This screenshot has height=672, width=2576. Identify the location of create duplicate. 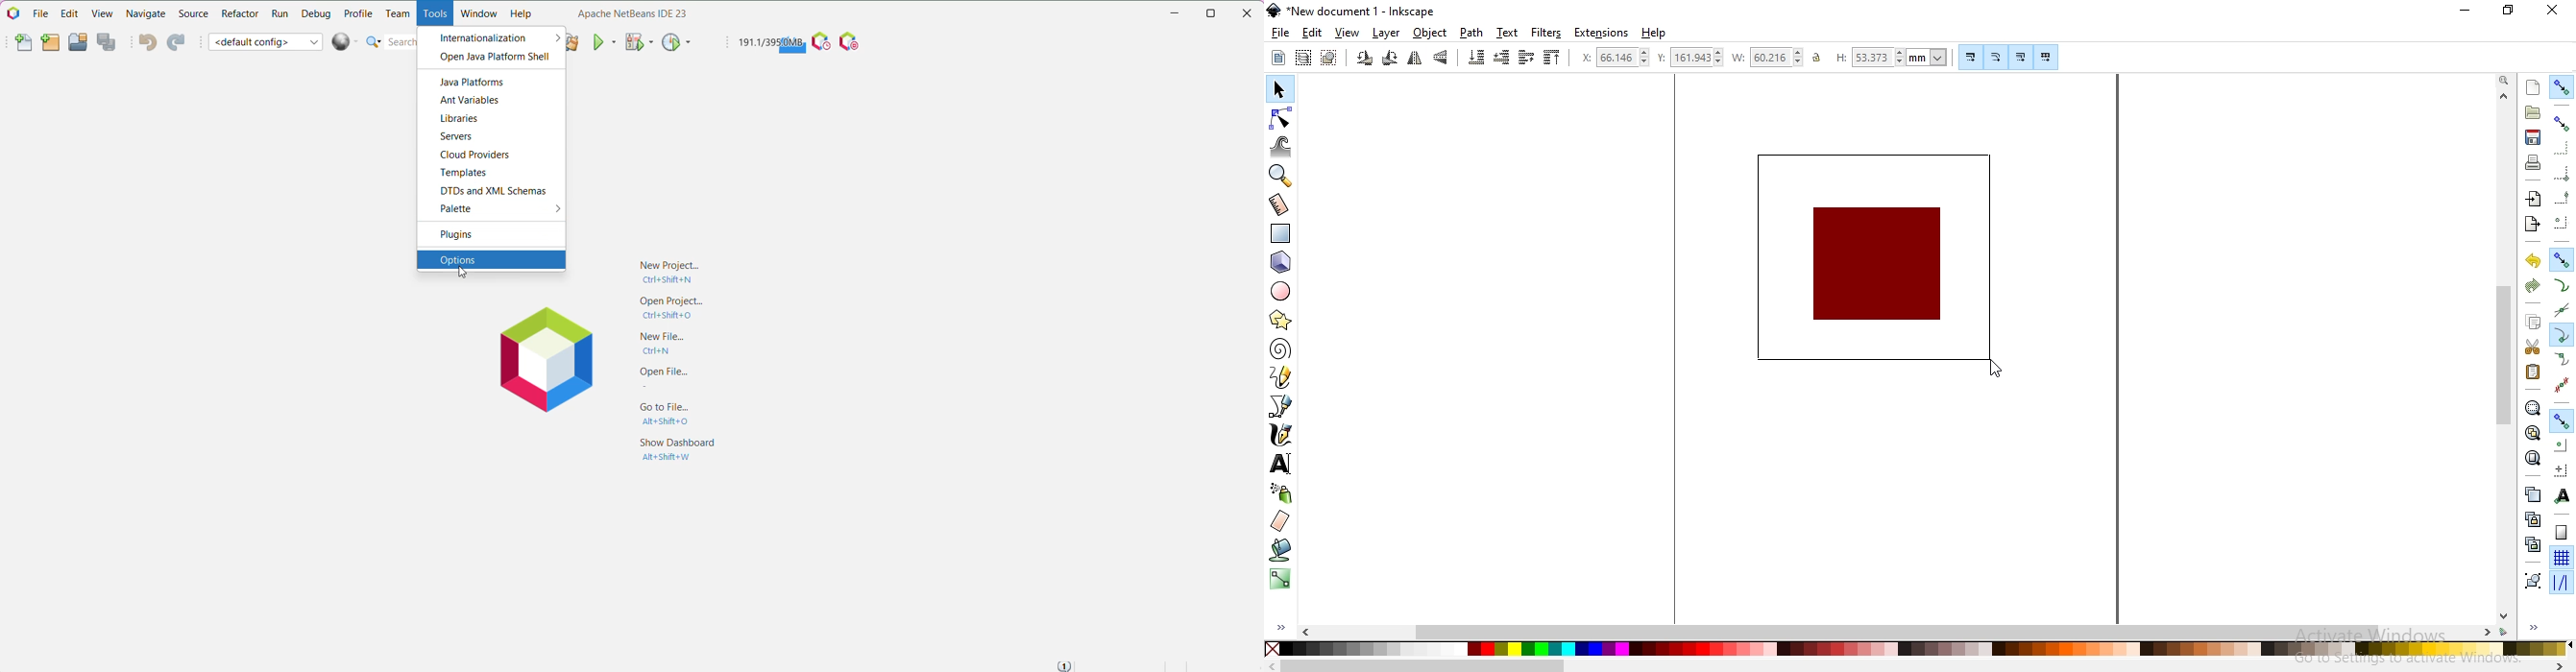
(2533, 493).